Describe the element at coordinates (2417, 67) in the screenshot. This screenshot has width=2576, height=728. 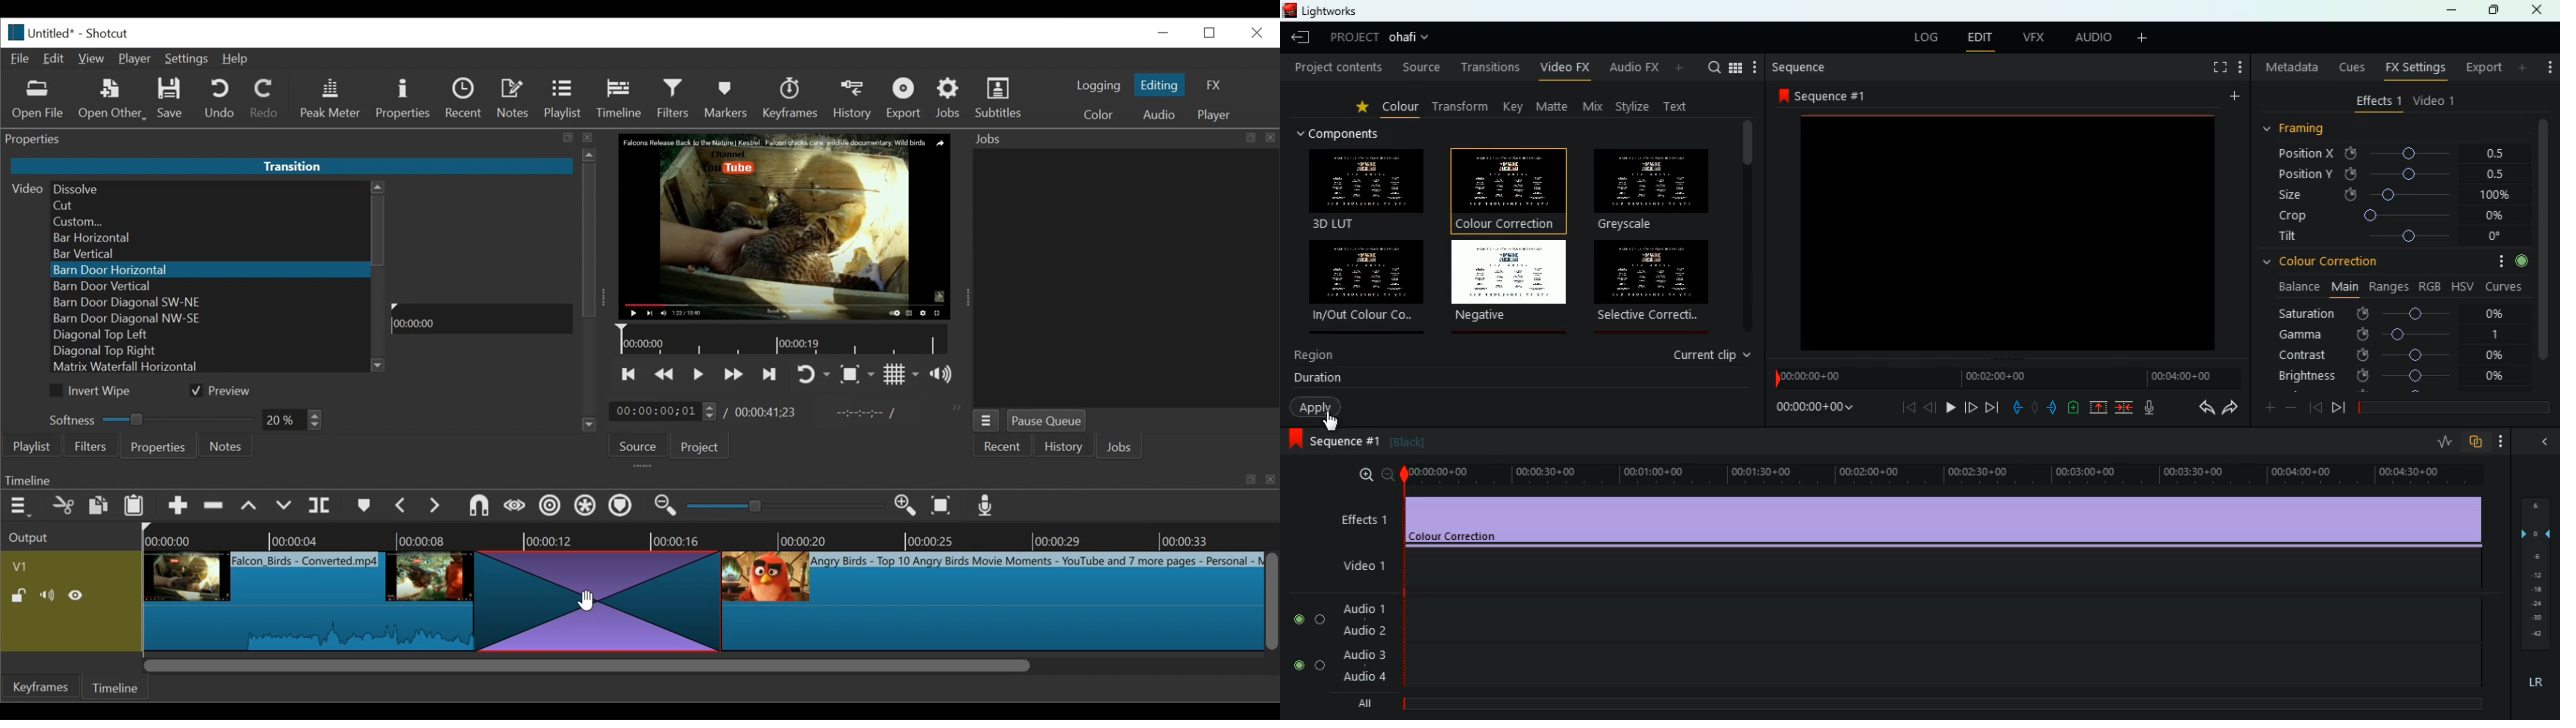
I see `fx settings` at that location.